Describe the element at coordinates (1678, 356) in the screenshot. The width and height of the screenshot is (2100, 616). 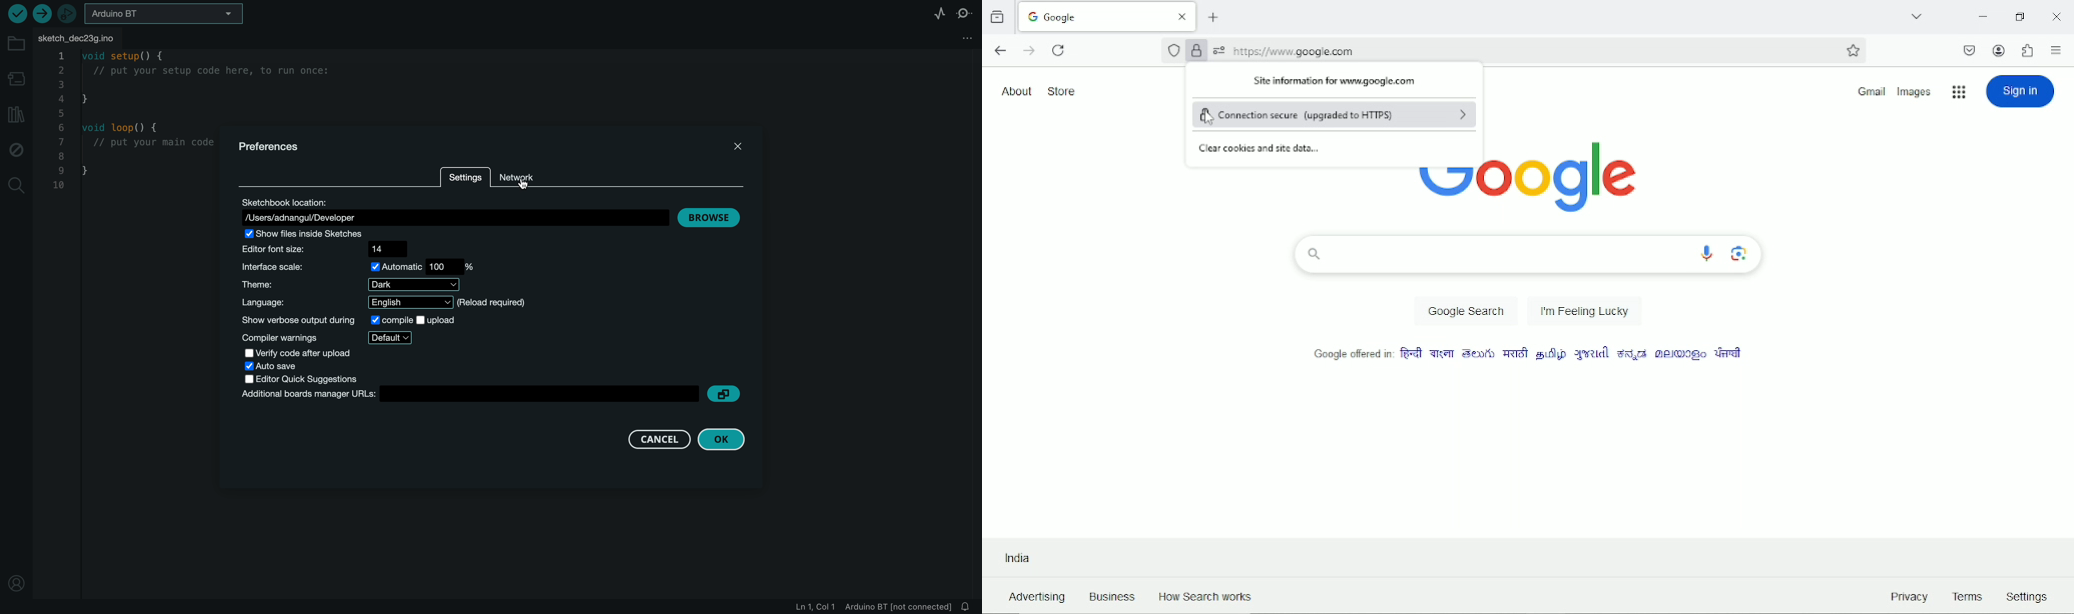
I see `language` at that location.